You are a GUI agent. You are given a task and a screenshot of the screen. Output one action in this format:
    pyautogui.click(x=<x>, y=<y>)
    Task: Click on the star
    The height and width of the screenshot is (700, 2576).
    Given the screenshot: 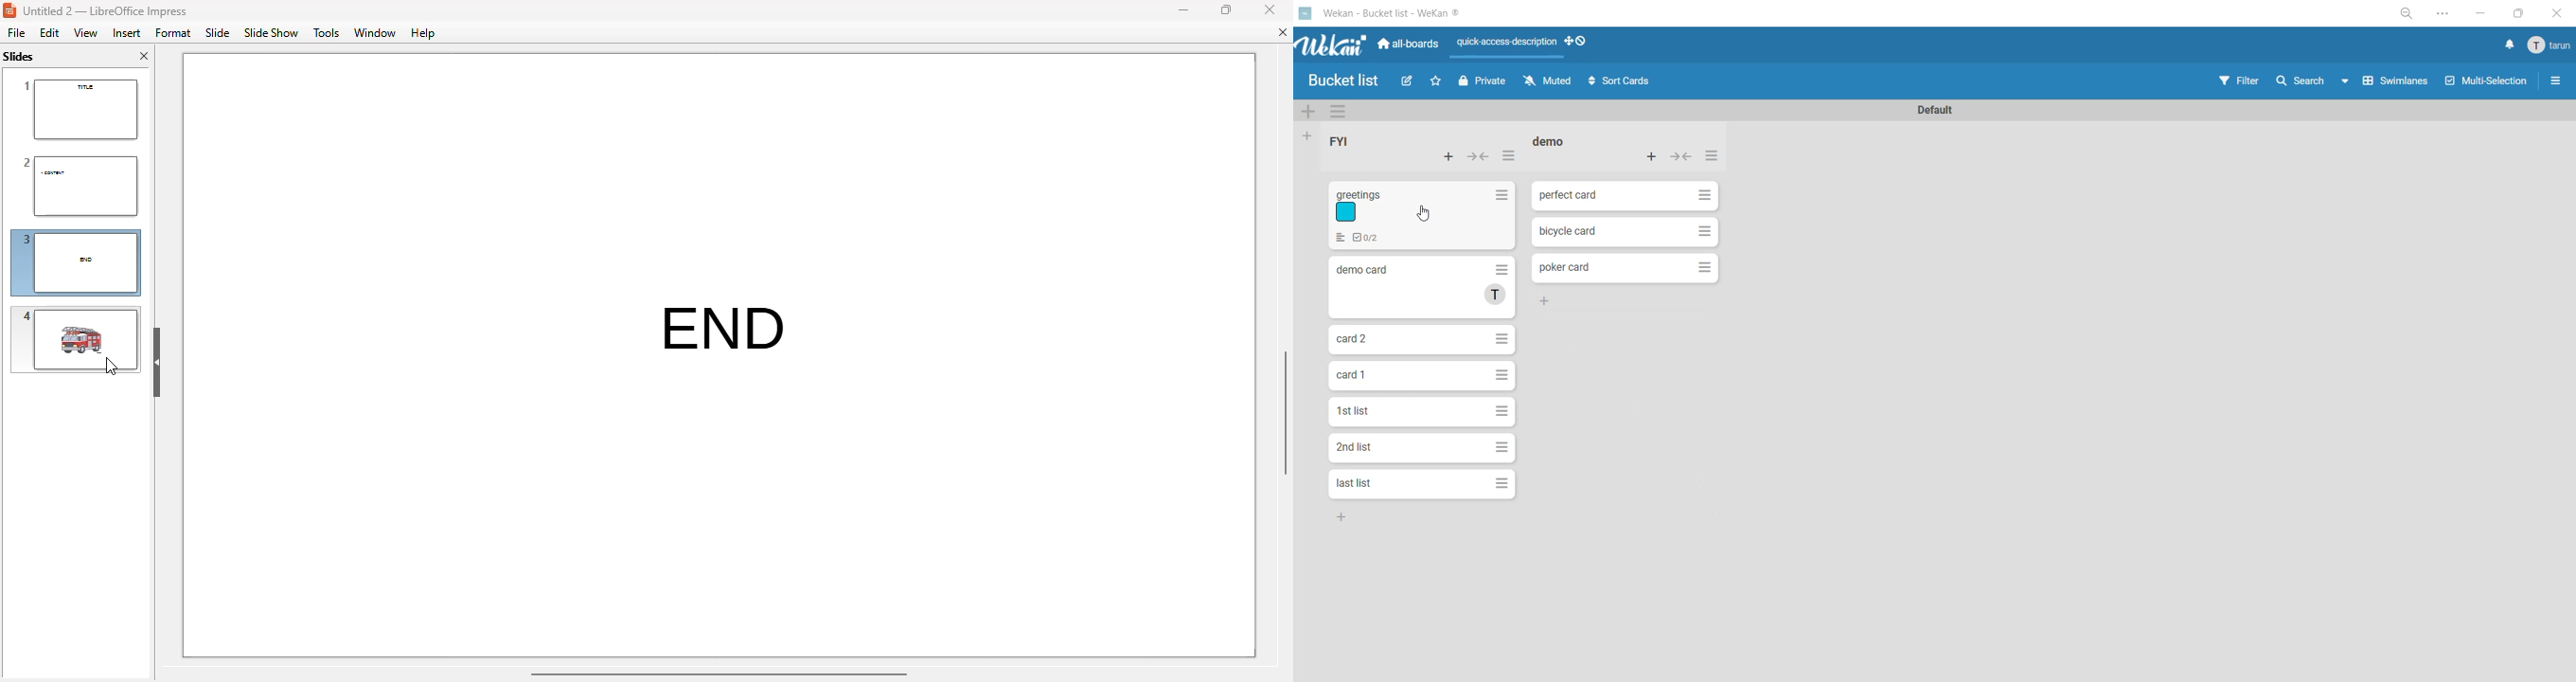 What is the action you would take?
    pyautogui.click(x=1438, y=82)
    